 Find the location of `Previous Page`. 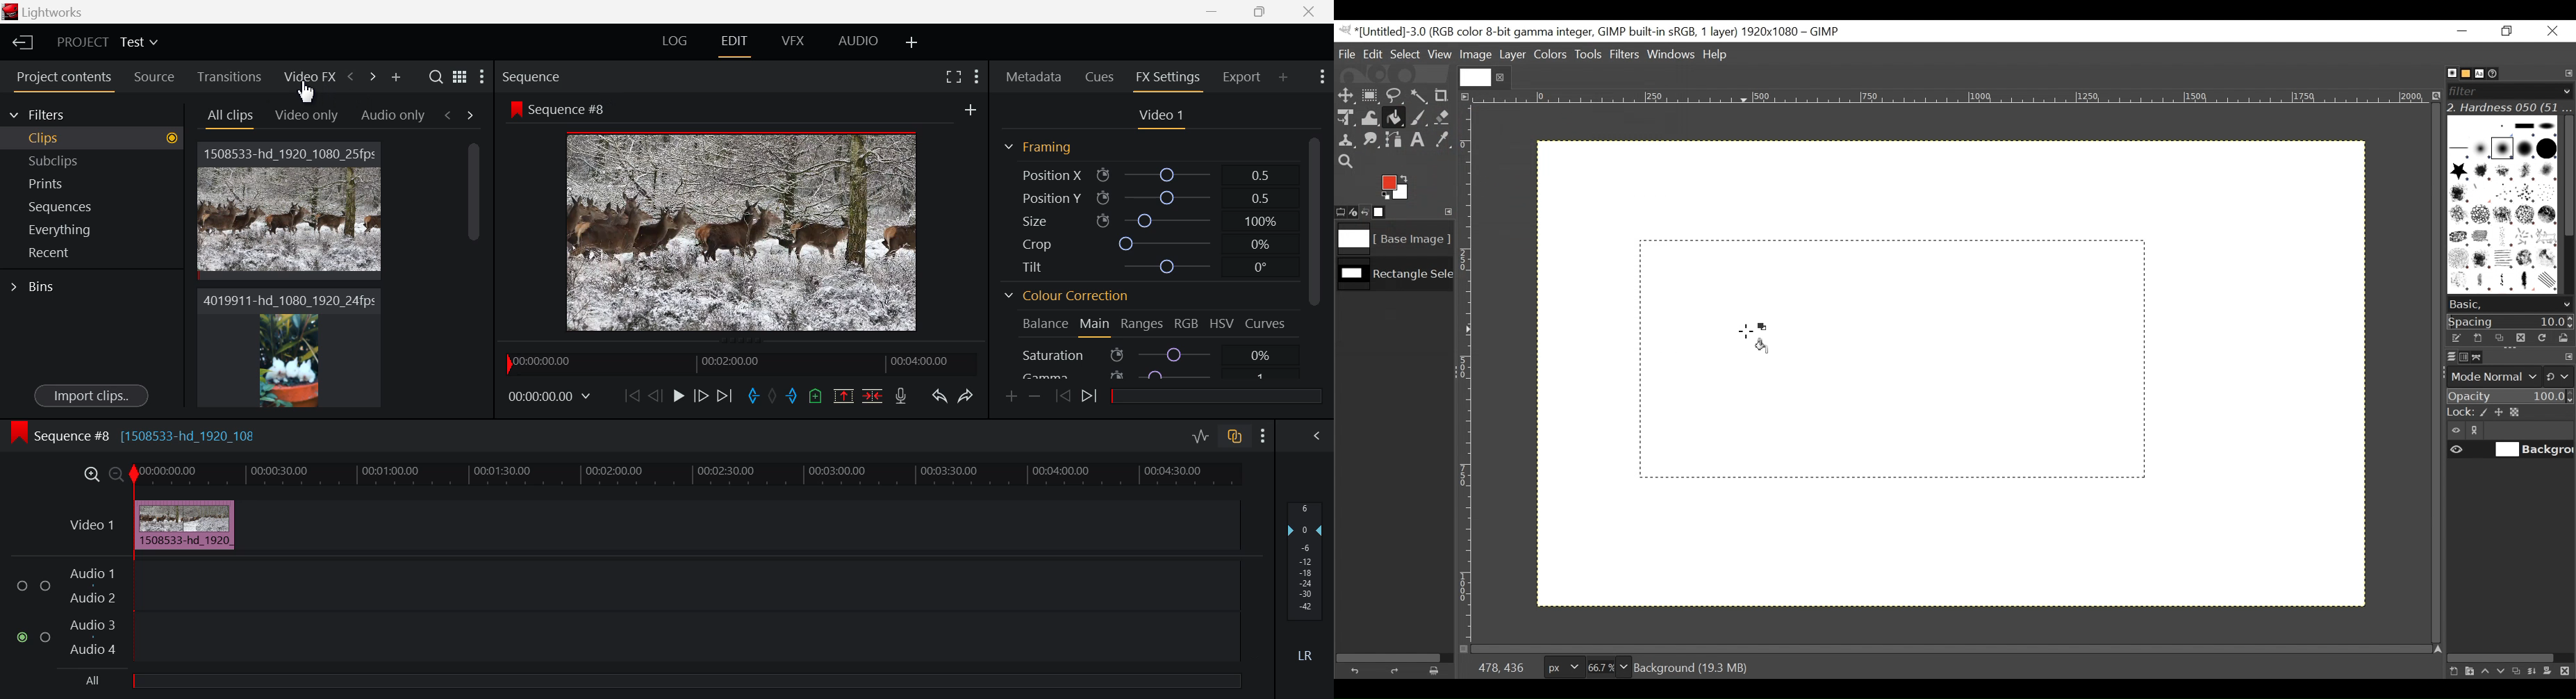

Previous Page is located at coordinates (449, 114).